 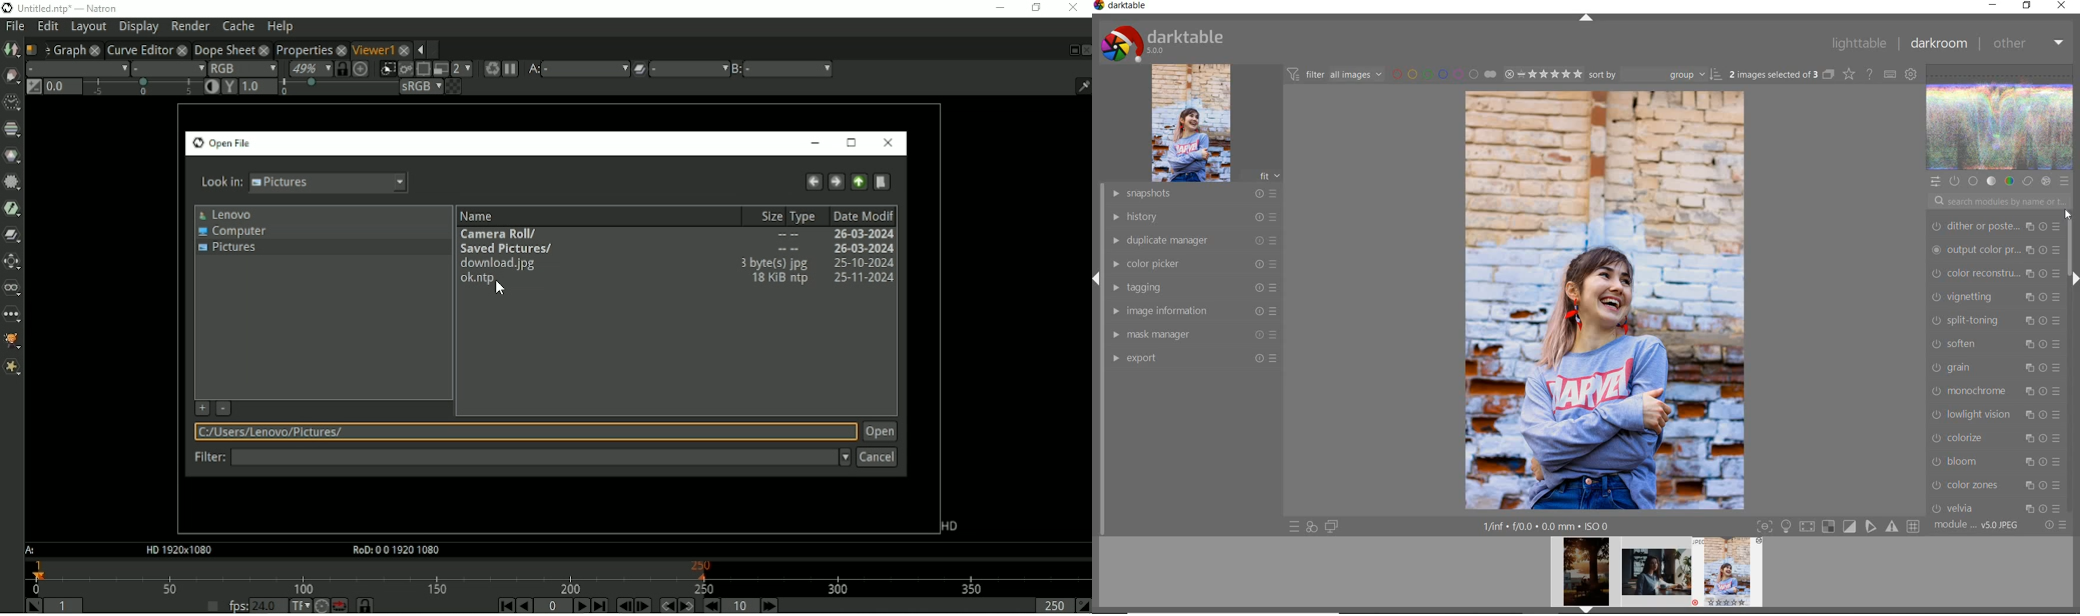 What do you see at coordinates (2045, 181) in the screenshot?
I see `effect` at bounding box center [2045, 181].